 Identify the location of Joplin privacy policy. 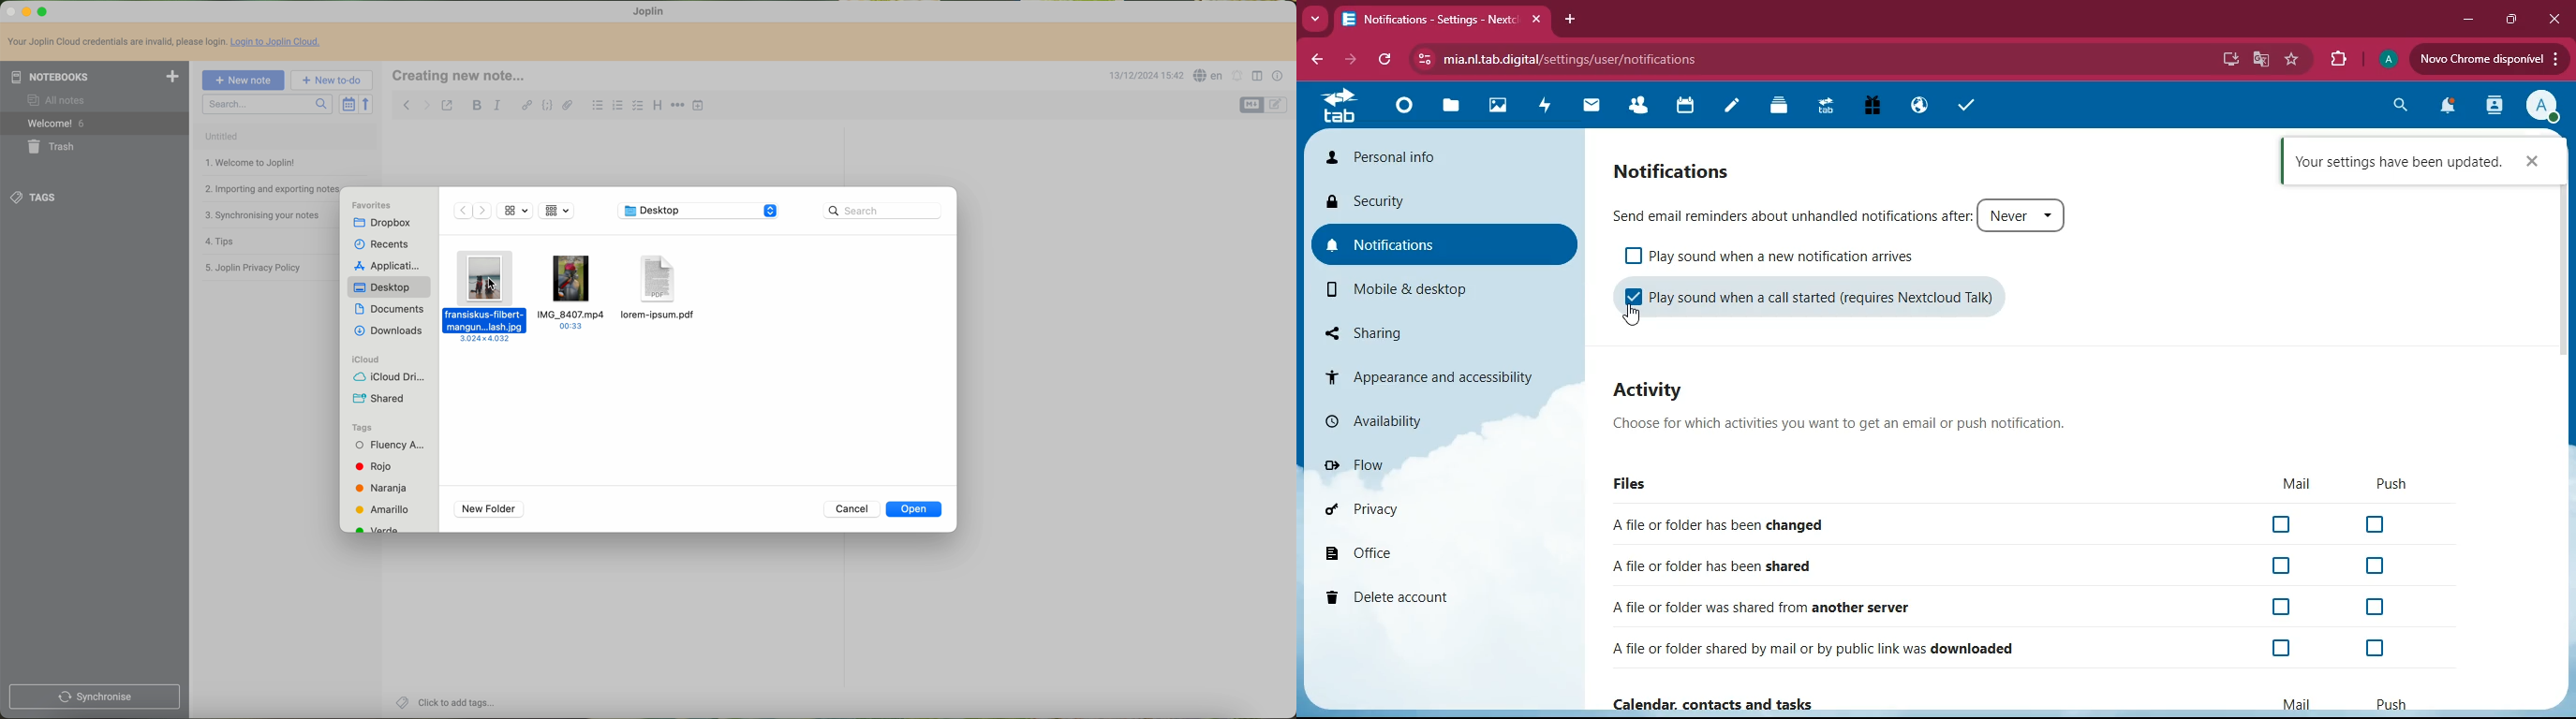
(253, 267).